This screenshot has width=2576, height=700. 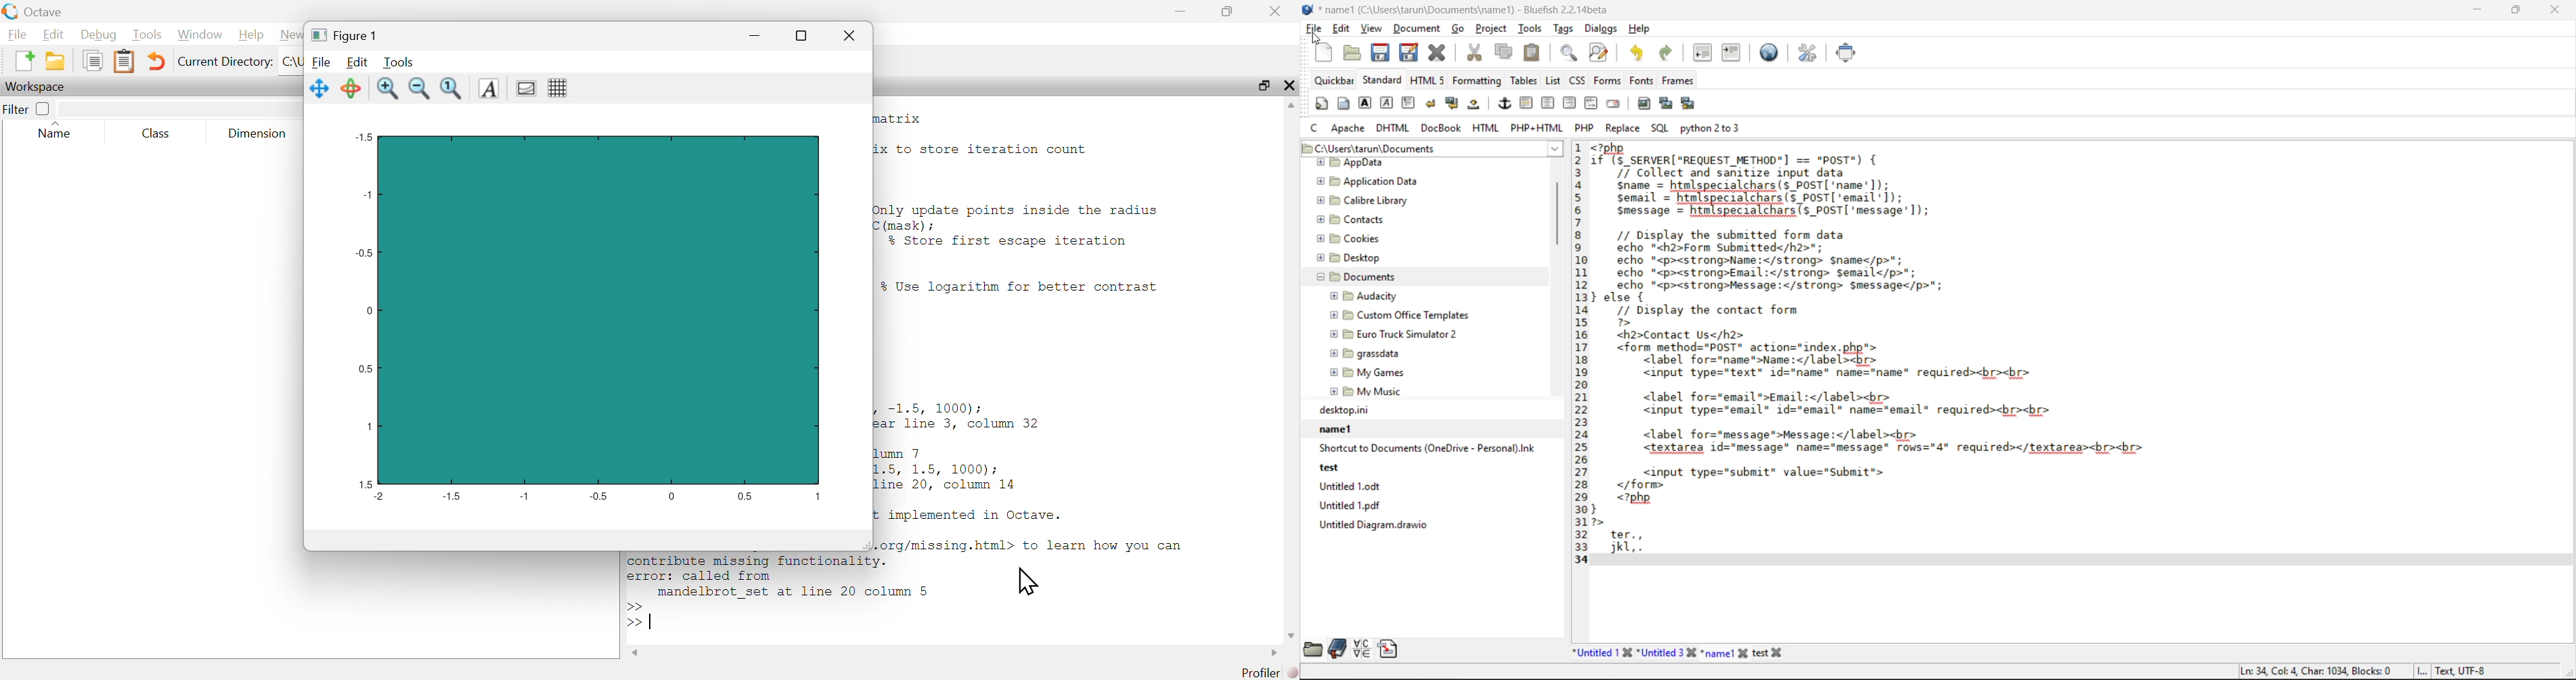 I want to click on maximize, so click(x=2517, y=13).